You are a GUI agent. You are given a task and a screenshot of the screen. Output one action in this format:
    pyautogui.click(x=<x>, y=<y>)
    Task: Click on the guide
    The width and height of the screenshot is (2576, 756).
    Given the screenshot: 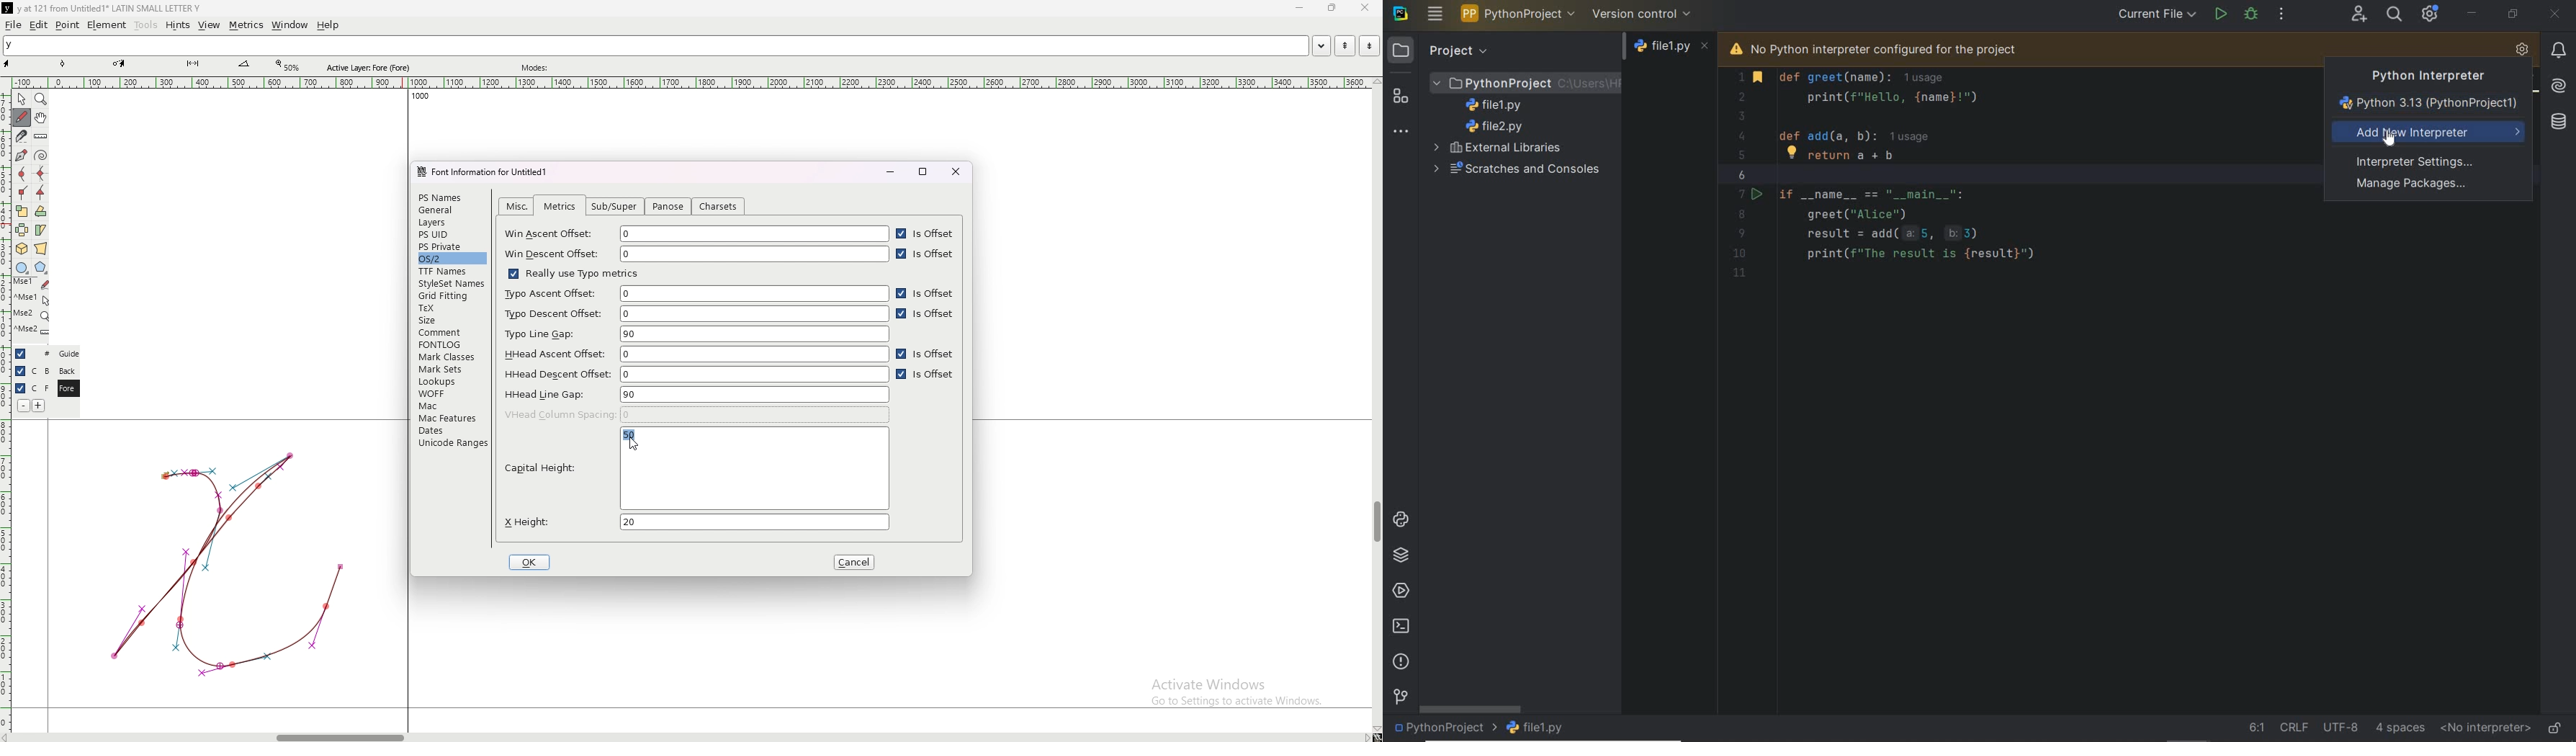 What is the action you would take?
    pyautogui.click(x=68, y=354)
    